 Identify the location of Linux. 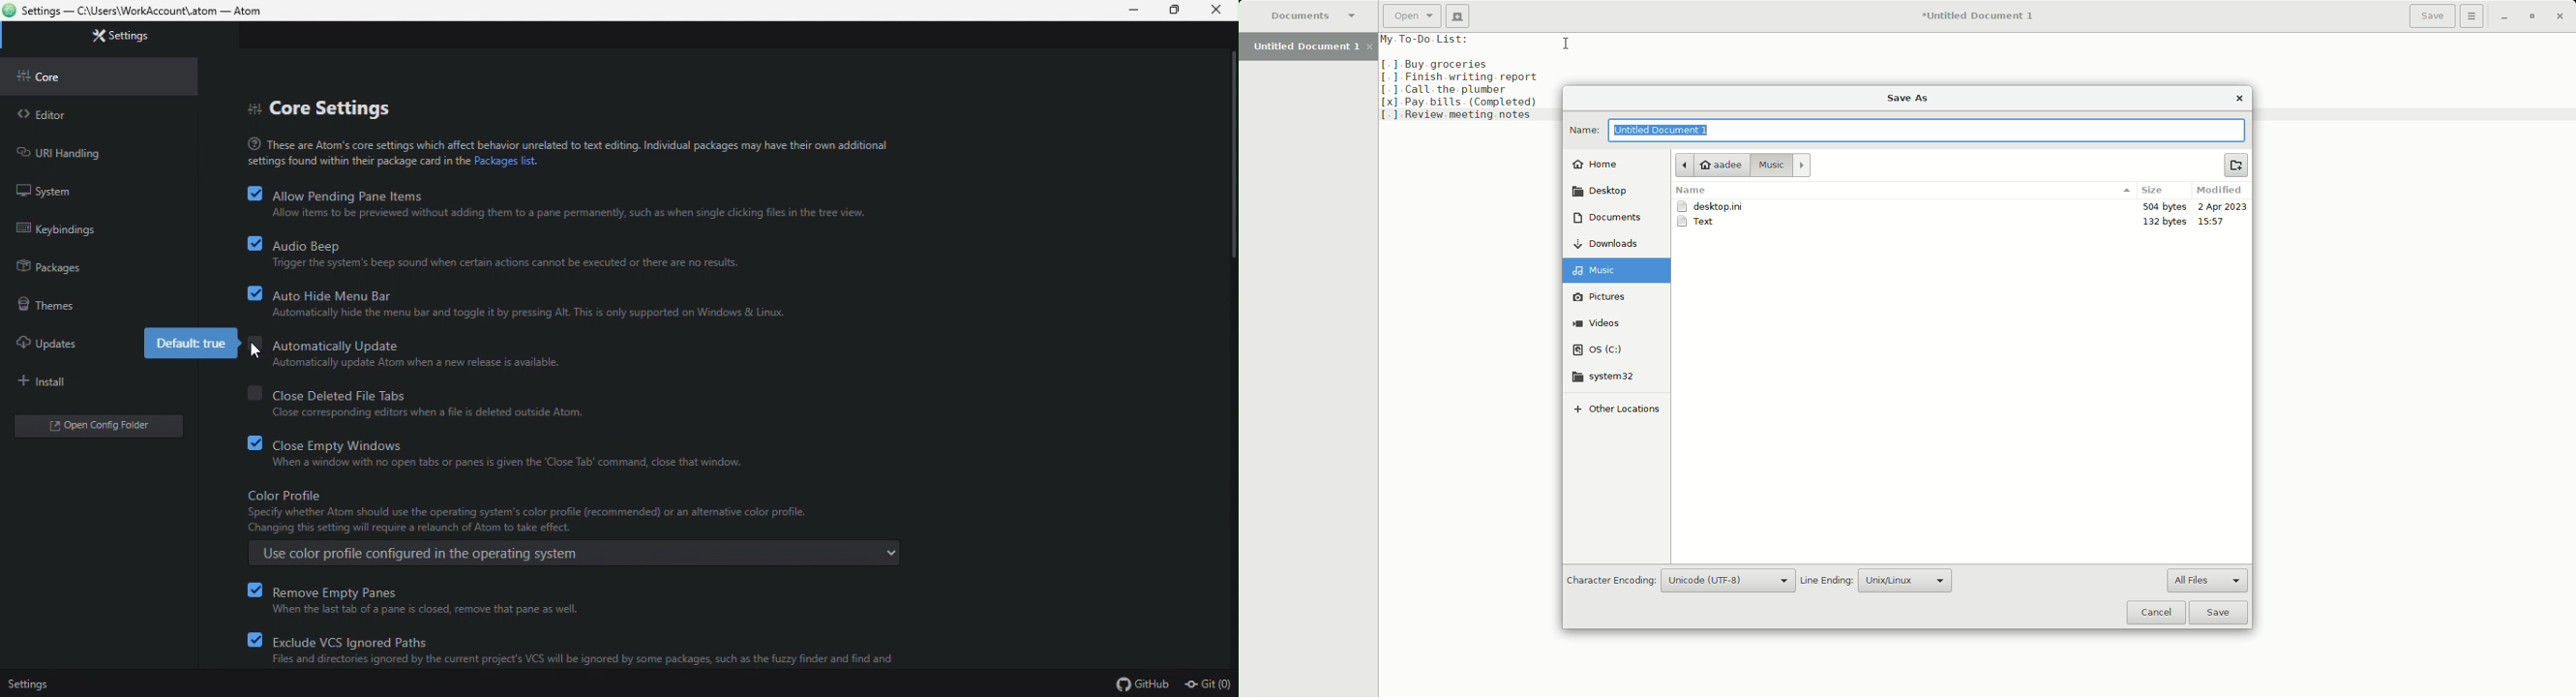
(1904, 579).